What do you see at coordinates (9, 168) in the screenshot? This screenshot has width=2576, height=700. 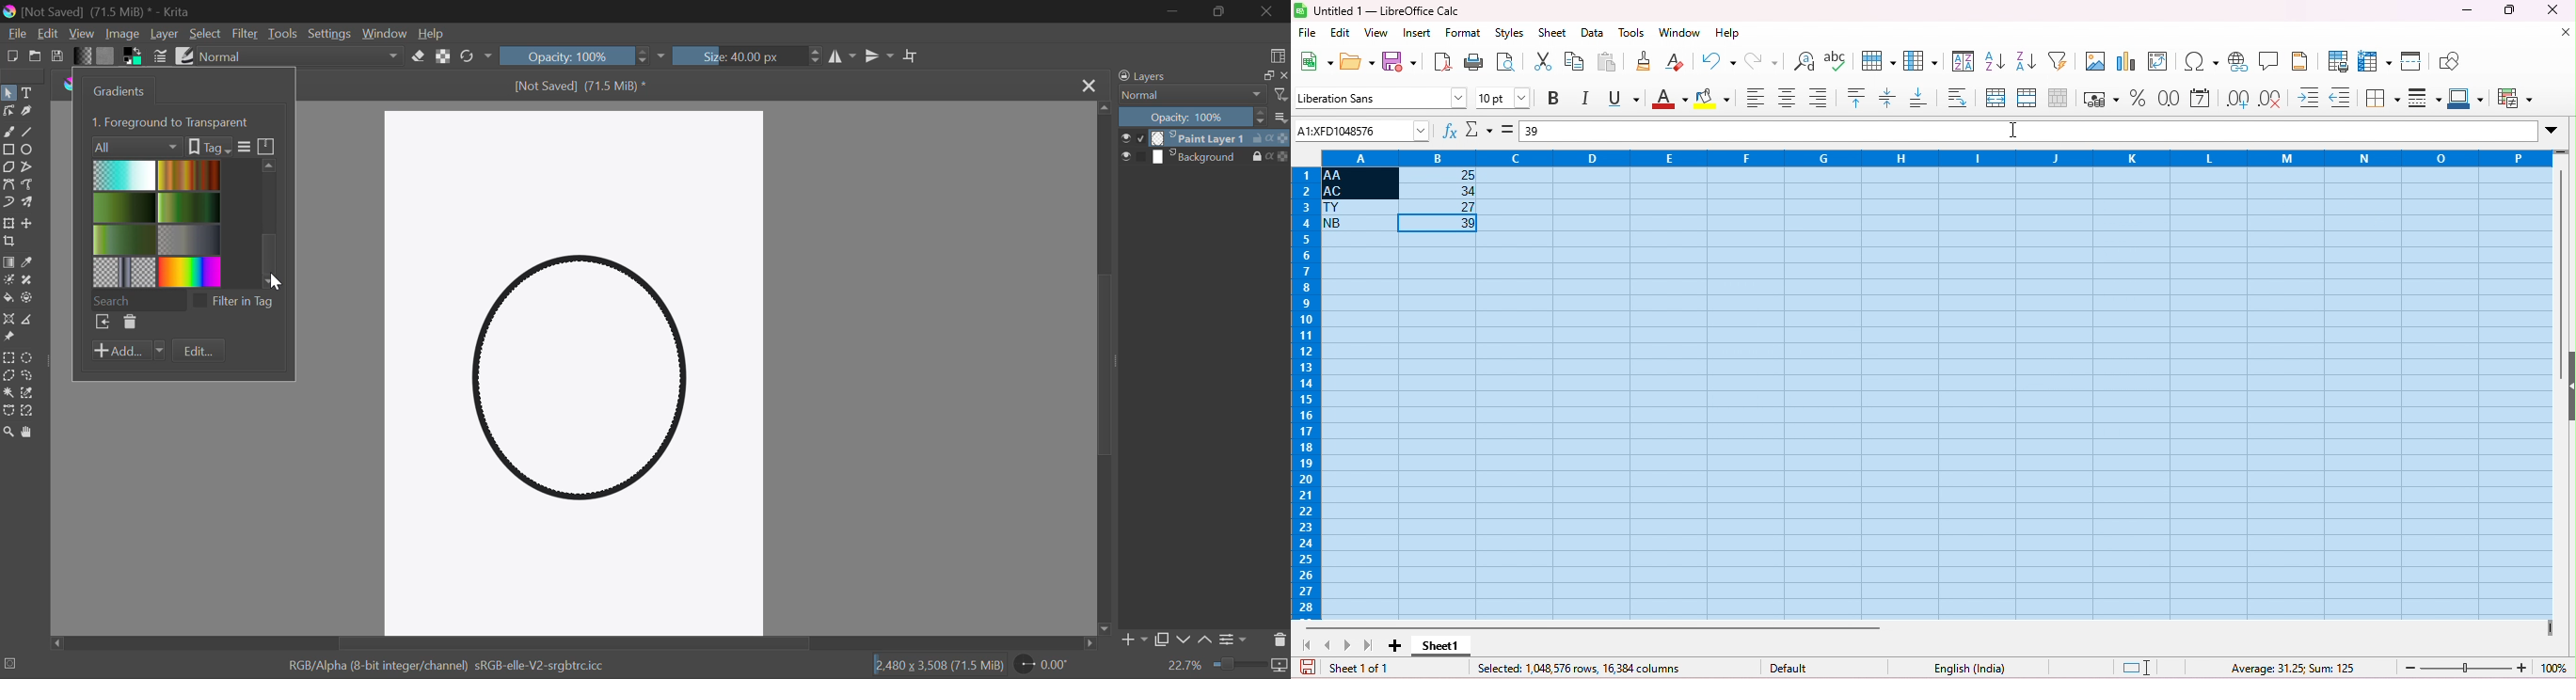 I see `Polygon` at bounding box center [9, 168].